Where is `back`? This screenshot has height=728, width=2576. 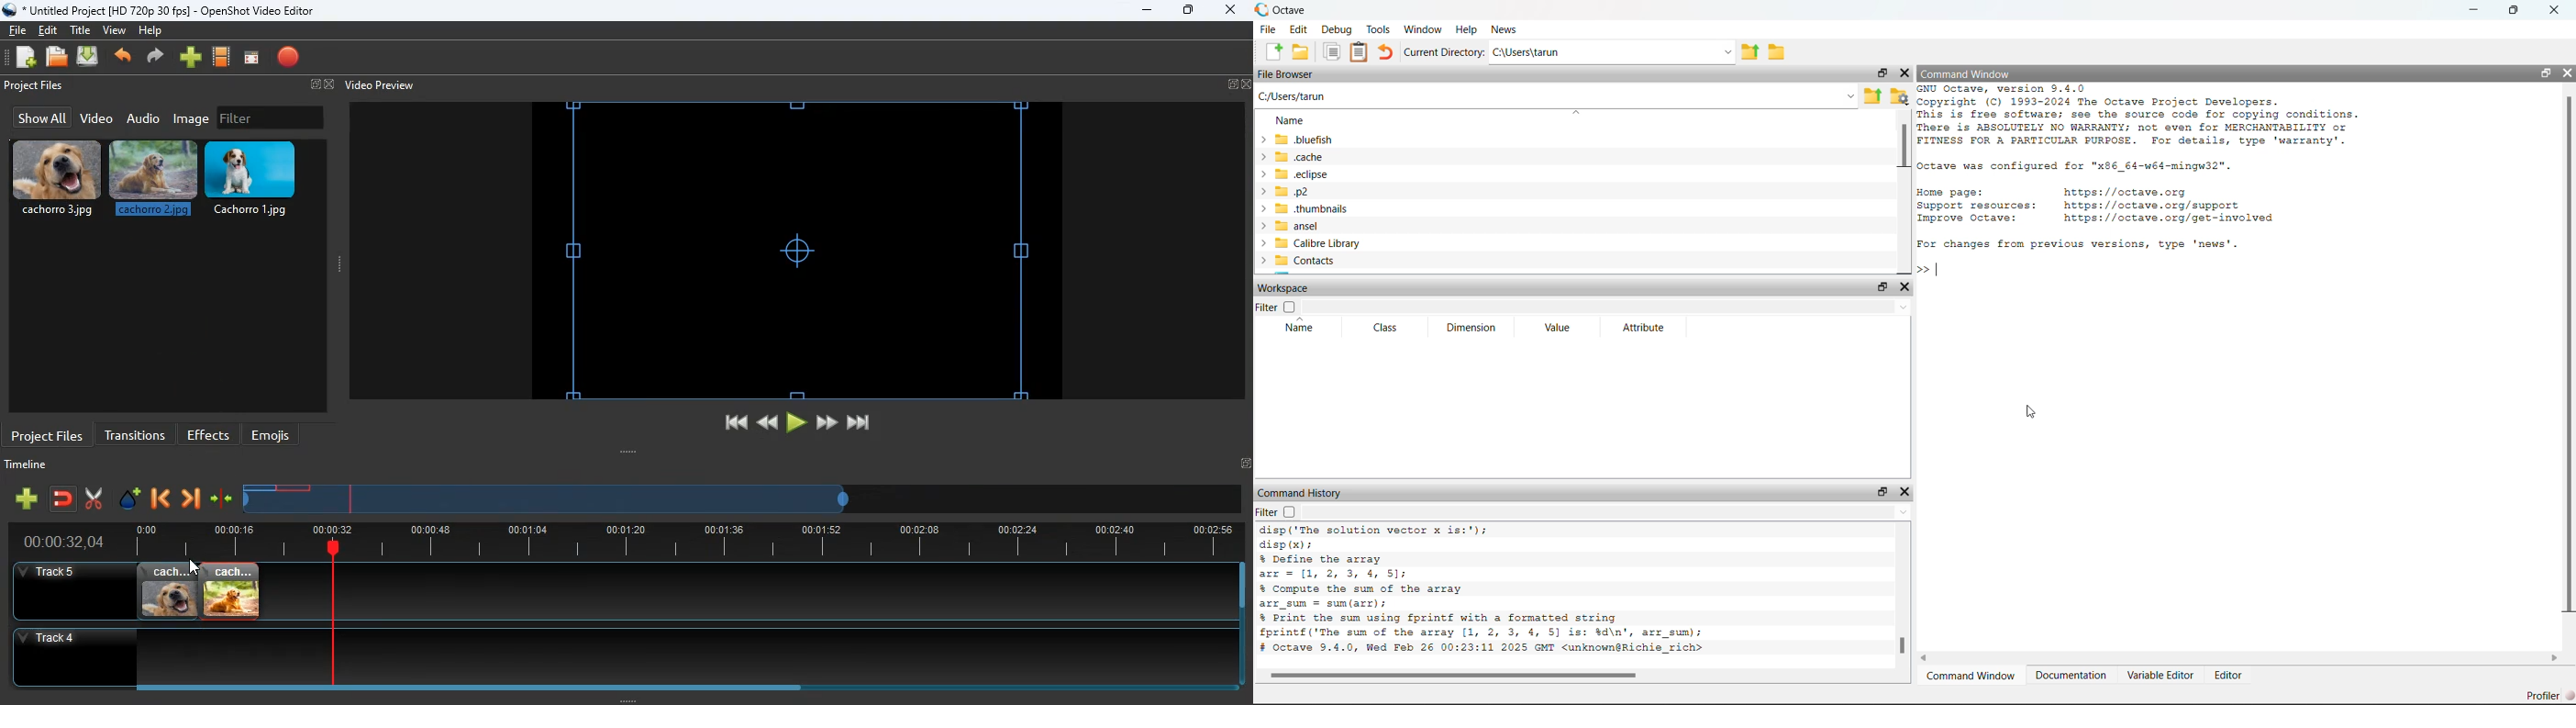
back is located at coordinates (125, 58).